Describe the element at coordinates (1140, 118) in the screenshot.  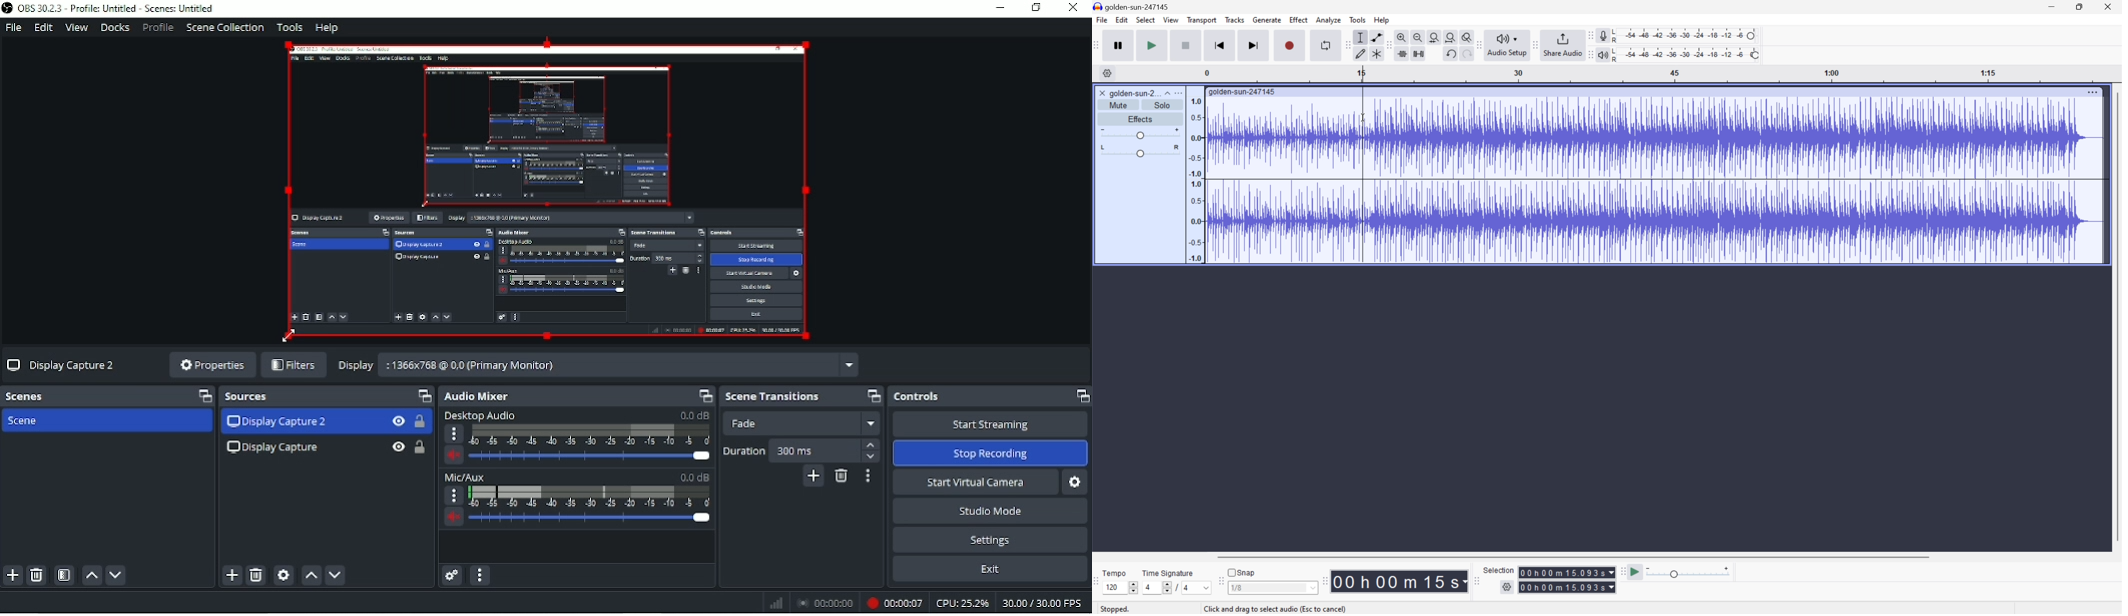
I see `Effects` at that location.